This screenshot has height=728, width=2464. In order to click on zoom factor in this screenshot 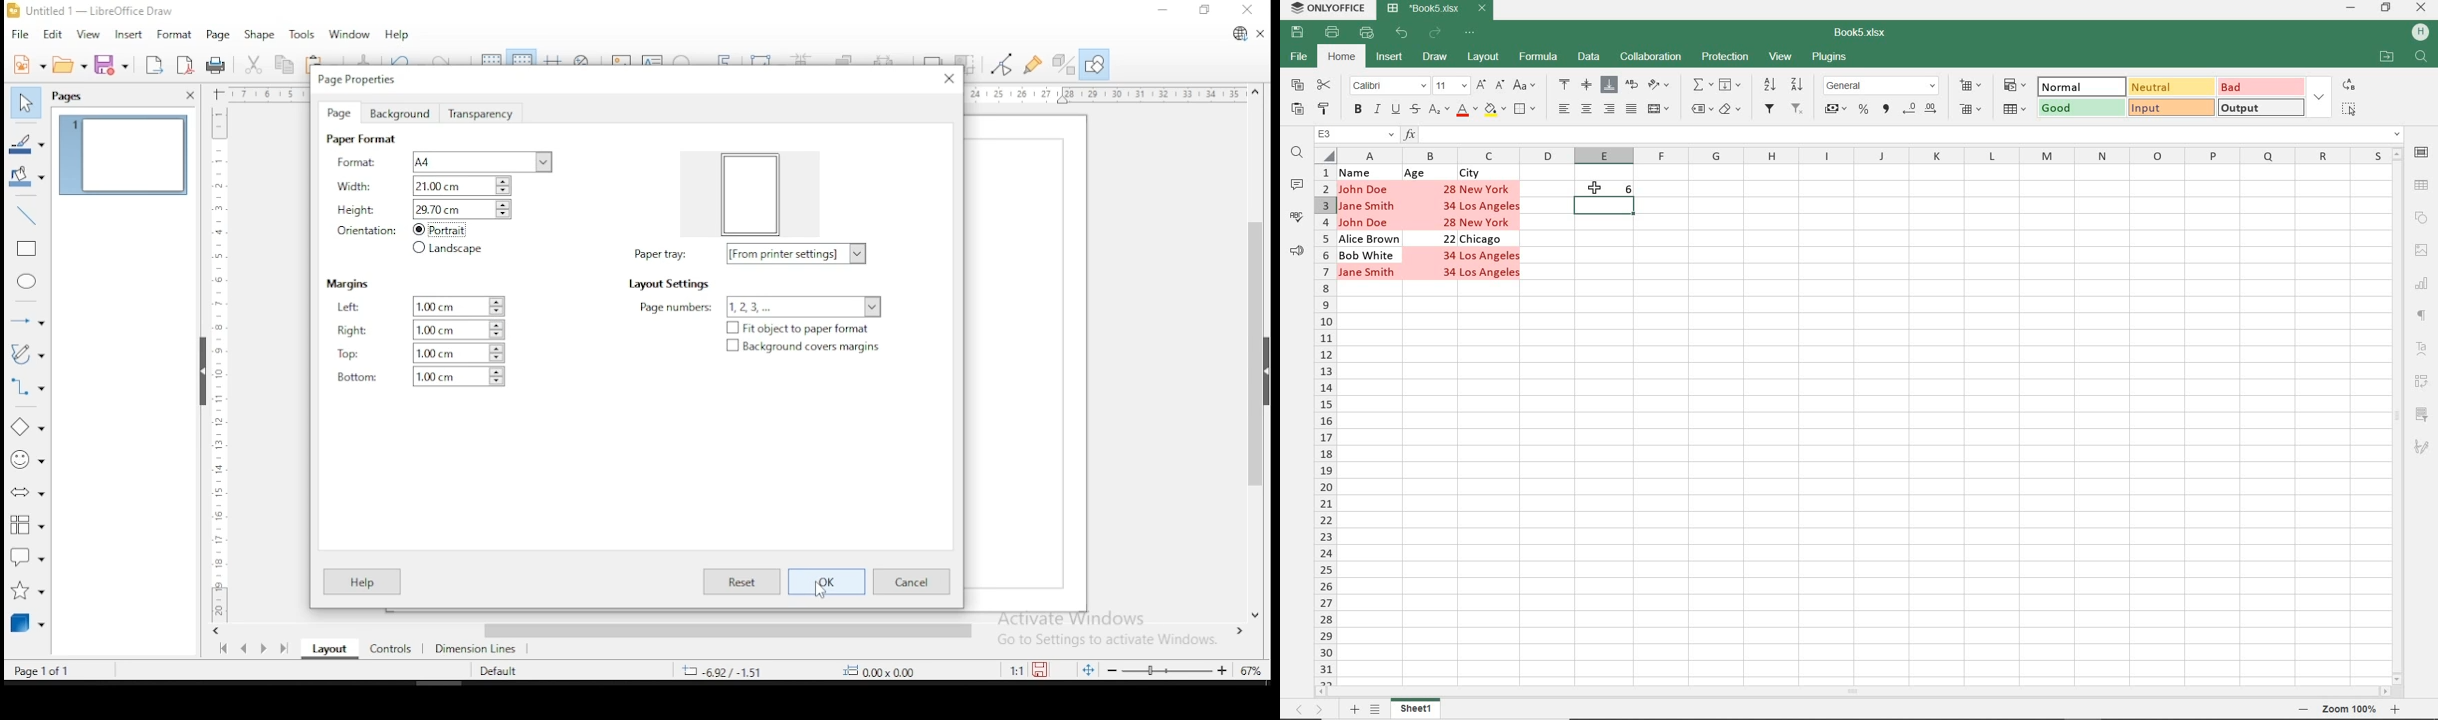, I will do `click(1252, 669)`.